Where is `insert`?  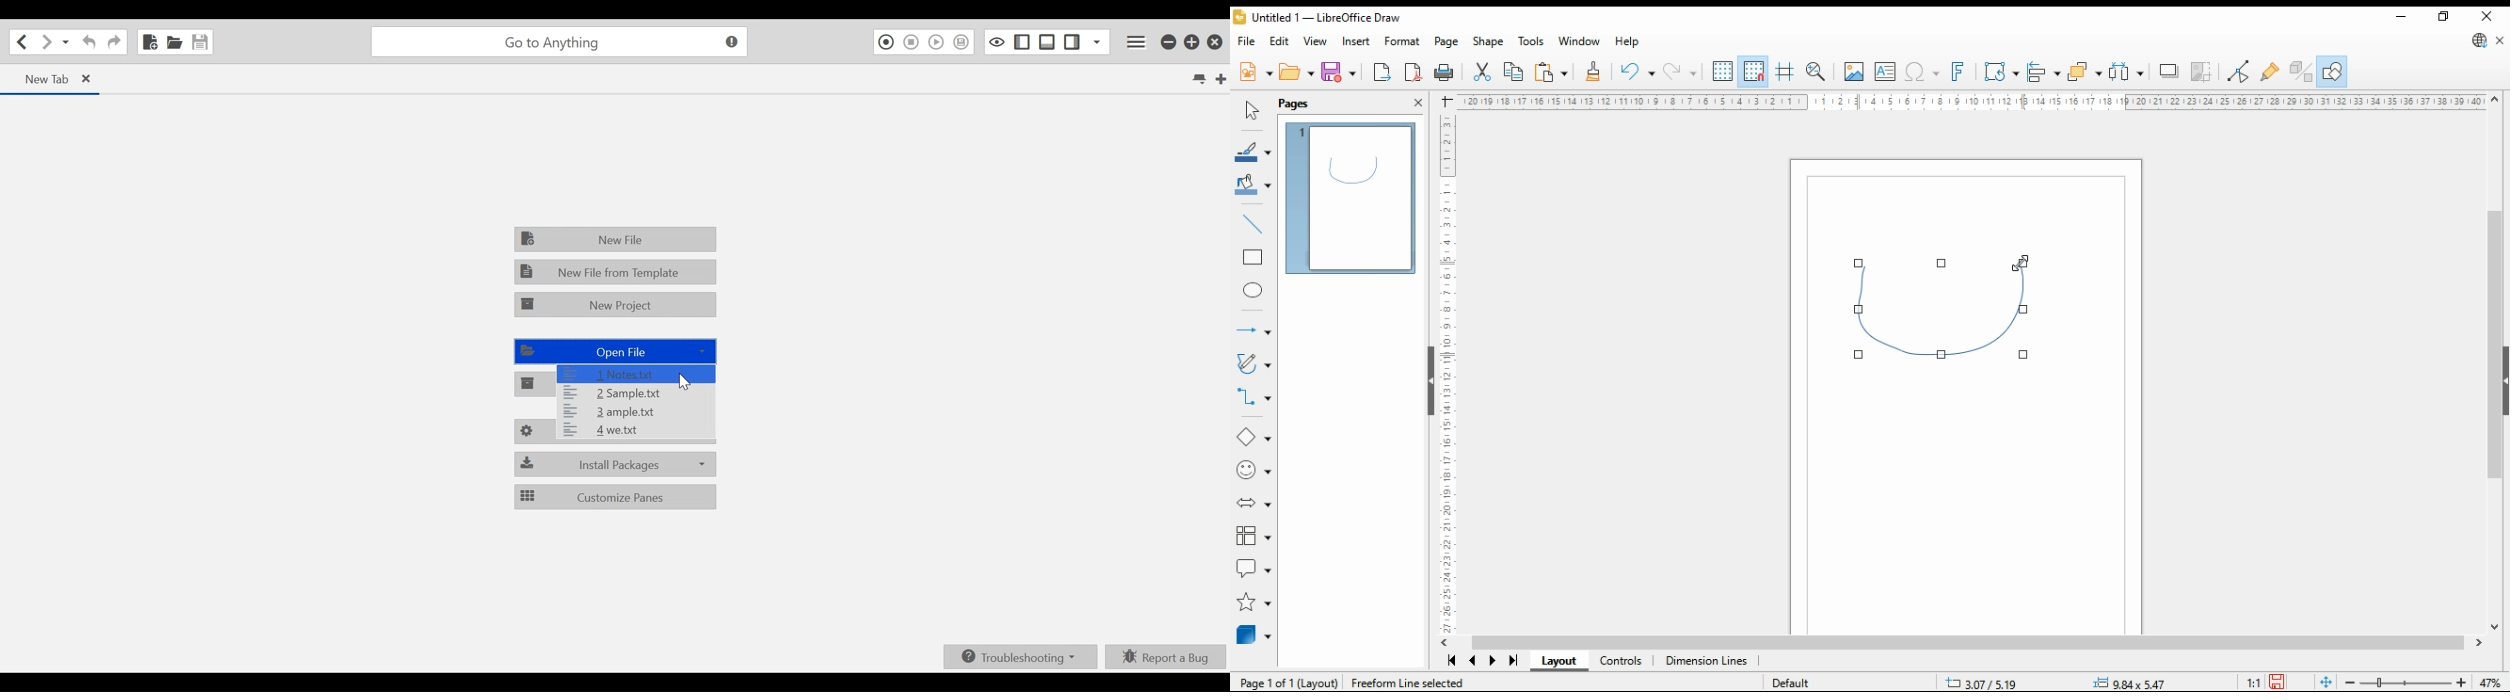
insert is located at coordinates (1355, 41).